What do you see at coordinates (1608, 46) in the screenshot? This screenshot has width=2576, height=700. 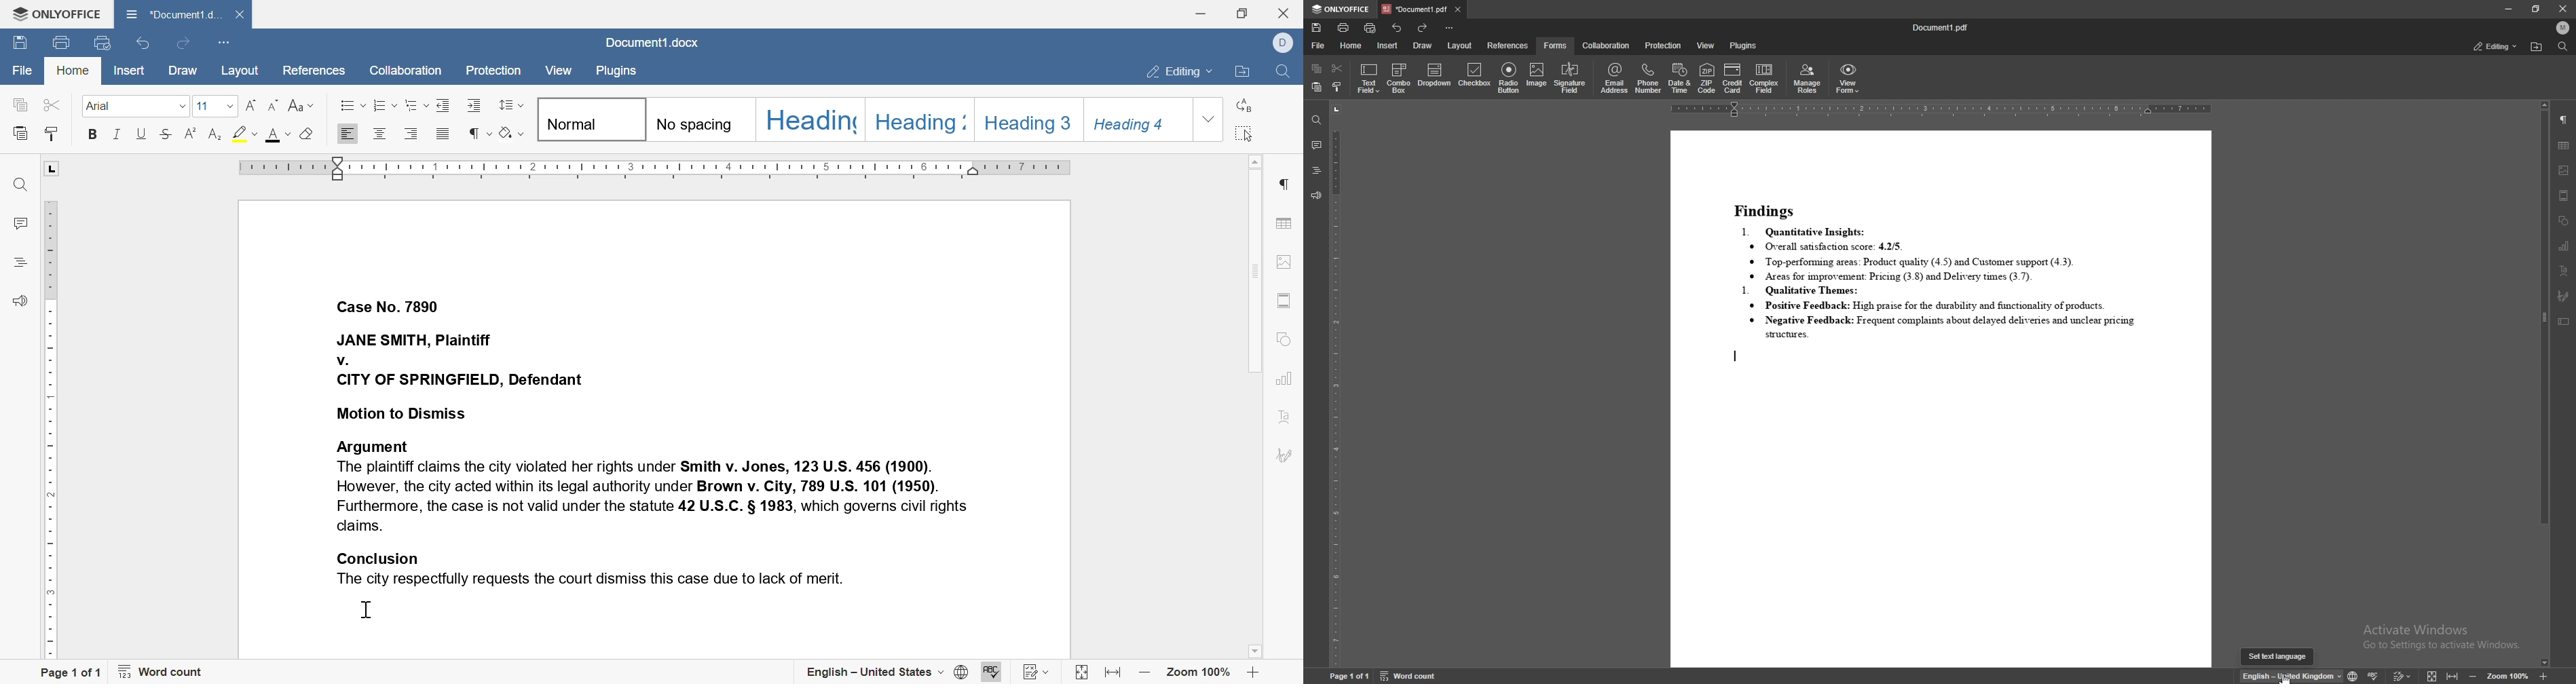 I see `collaboration` at bounding box center [1608, 46].